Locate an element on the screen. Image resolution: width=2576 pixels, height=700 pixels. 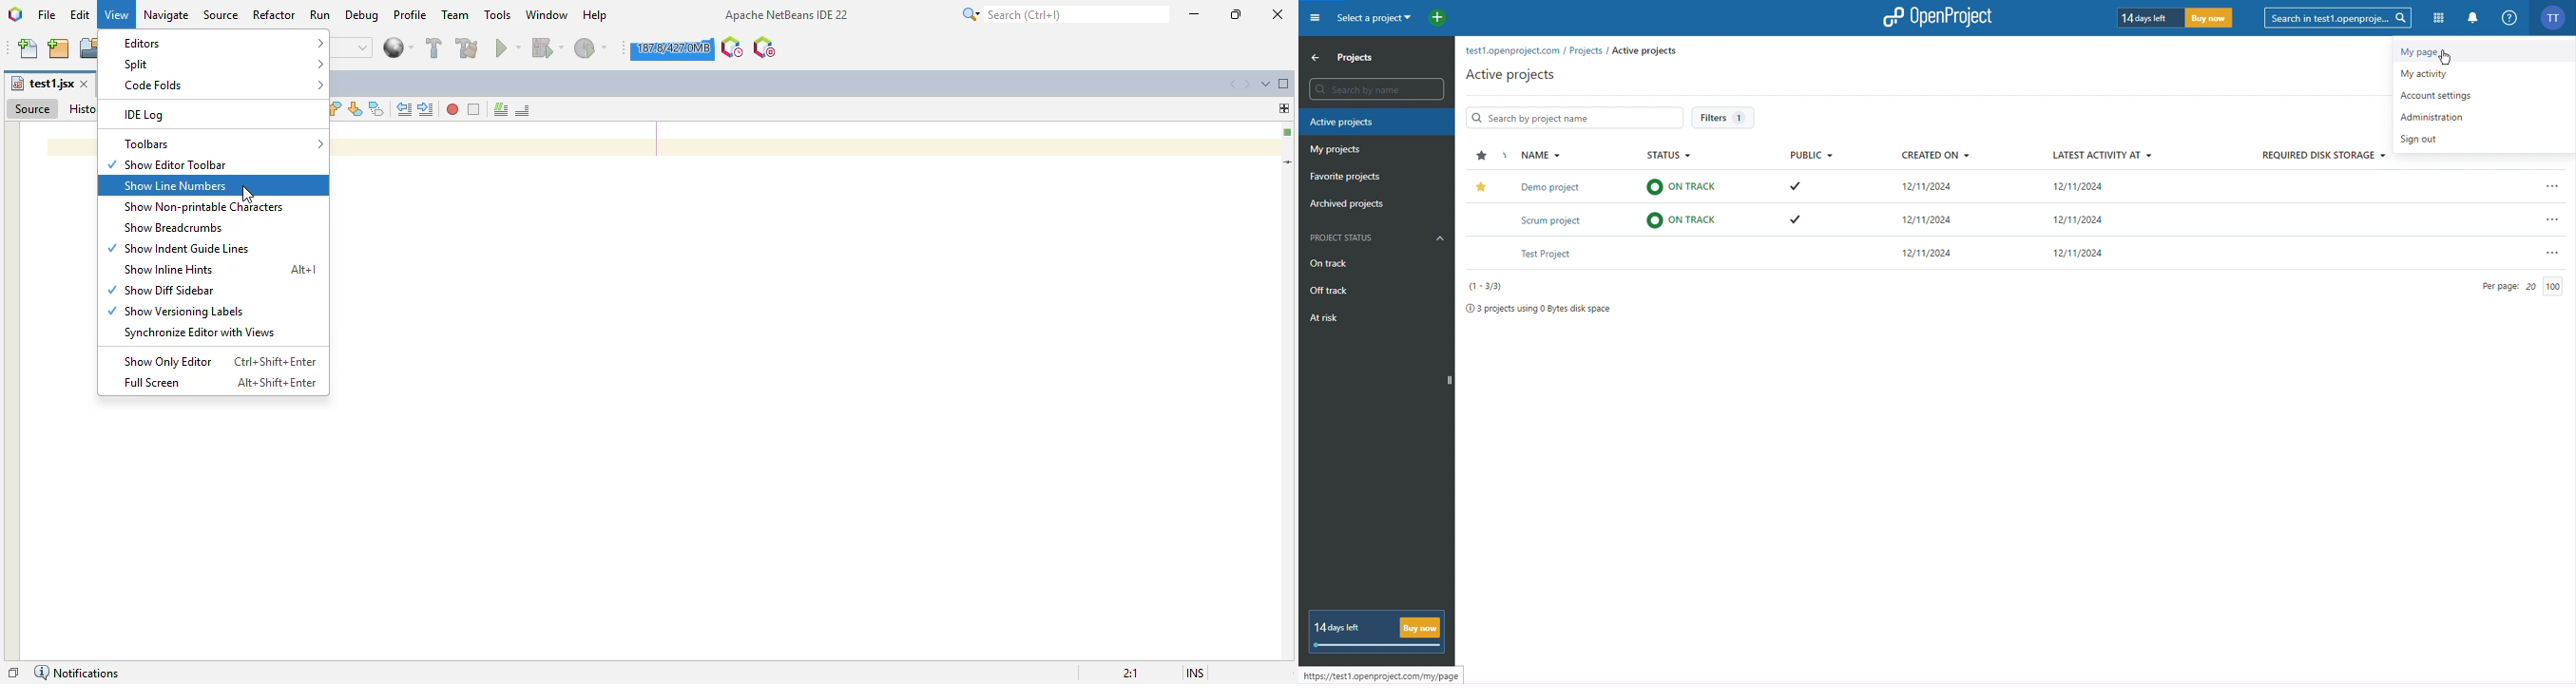
show non-printable characters is located at coordinates (202, 207).